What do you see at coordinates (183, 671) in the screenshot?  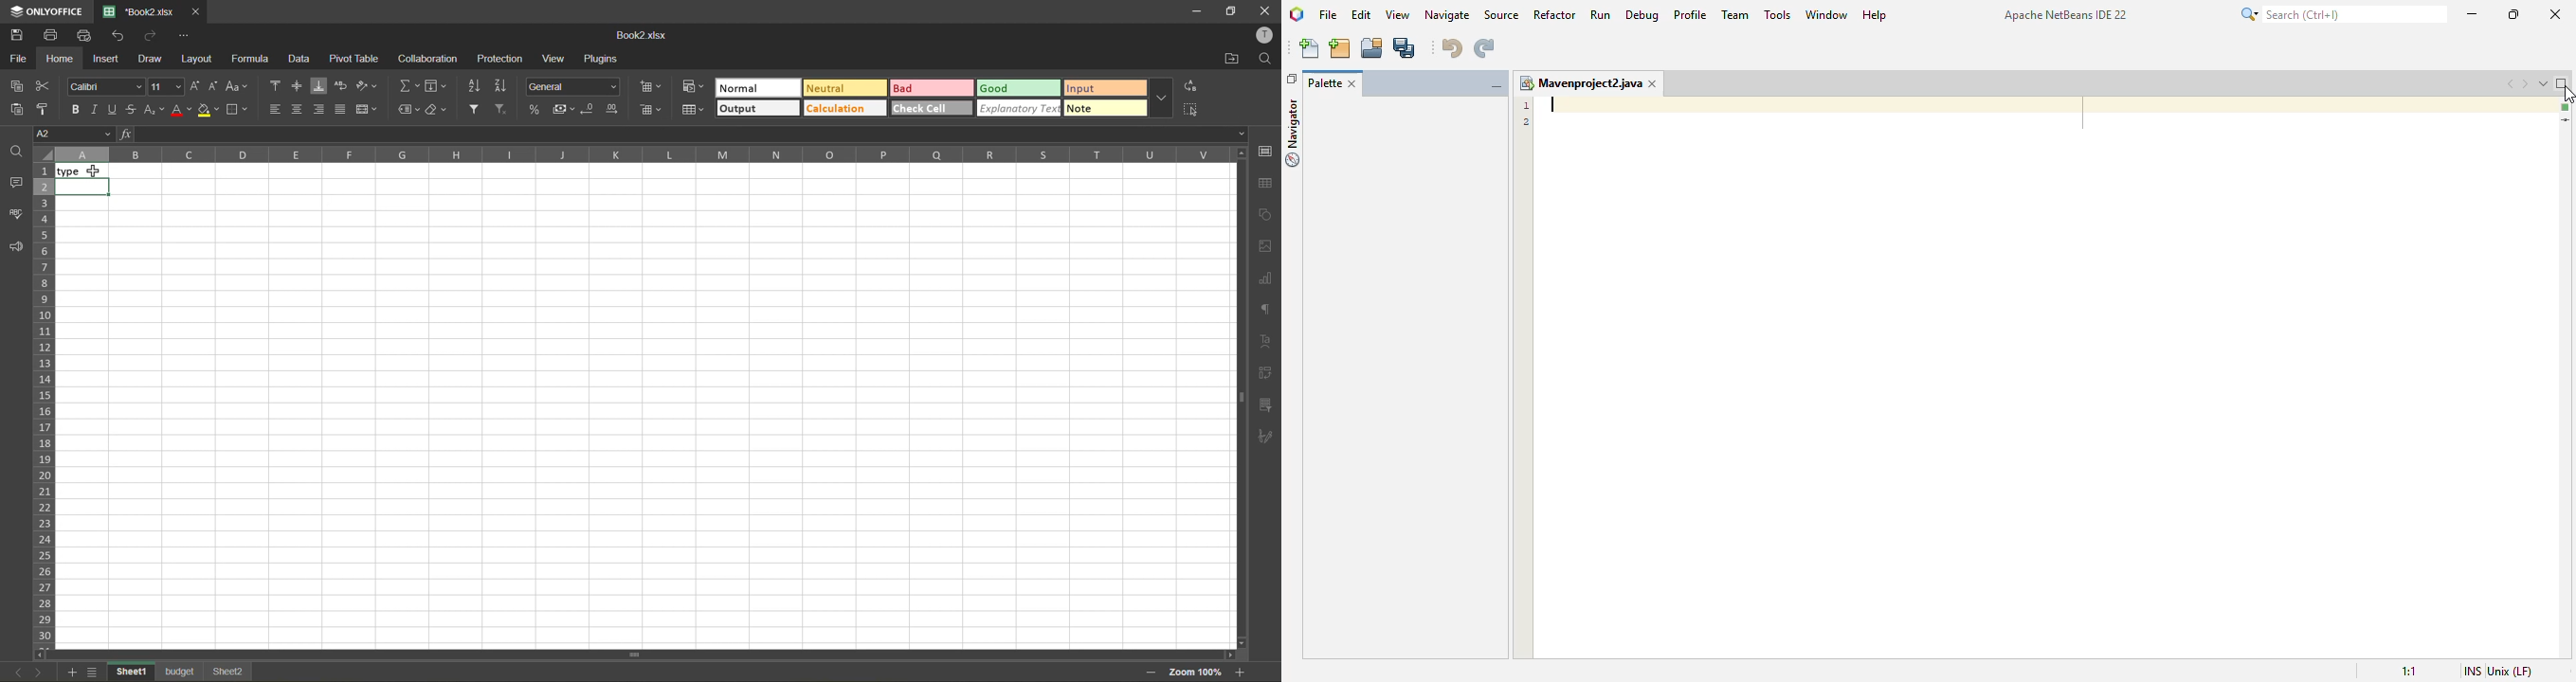 I see `sheet names` at bounding box center [183, 671].